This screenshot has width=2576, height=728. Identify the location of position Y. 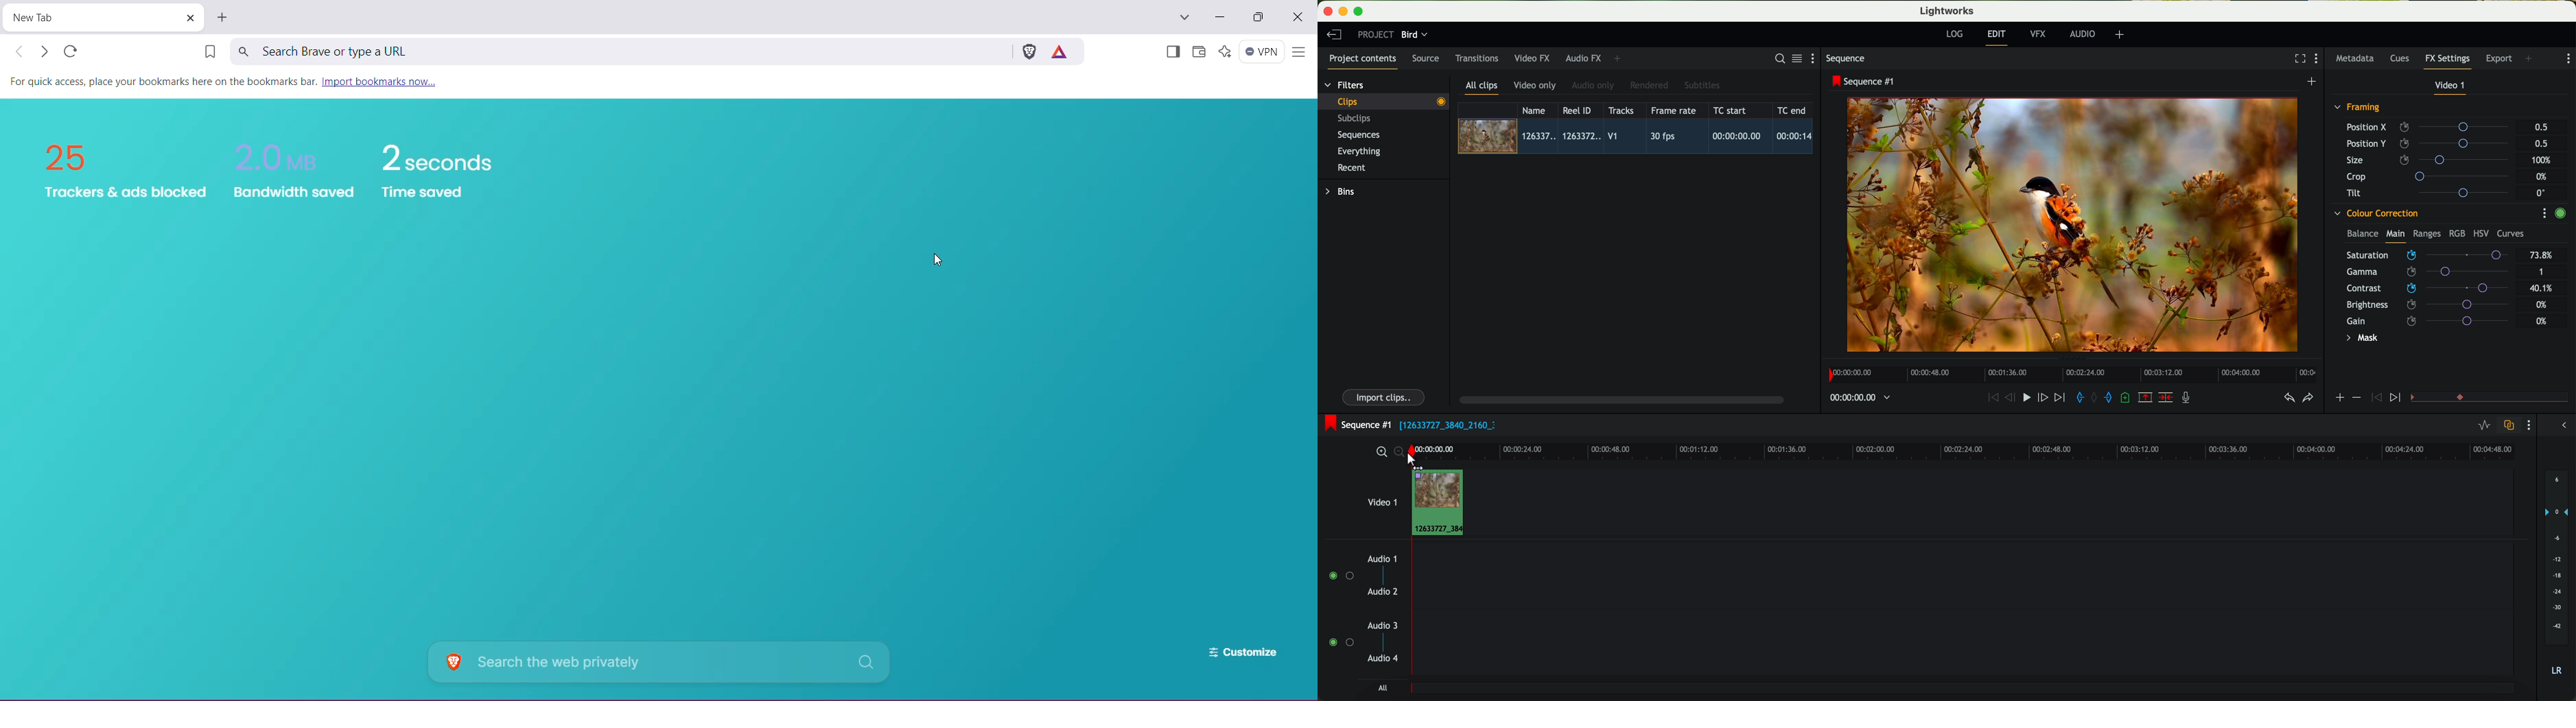
(2431, 143).